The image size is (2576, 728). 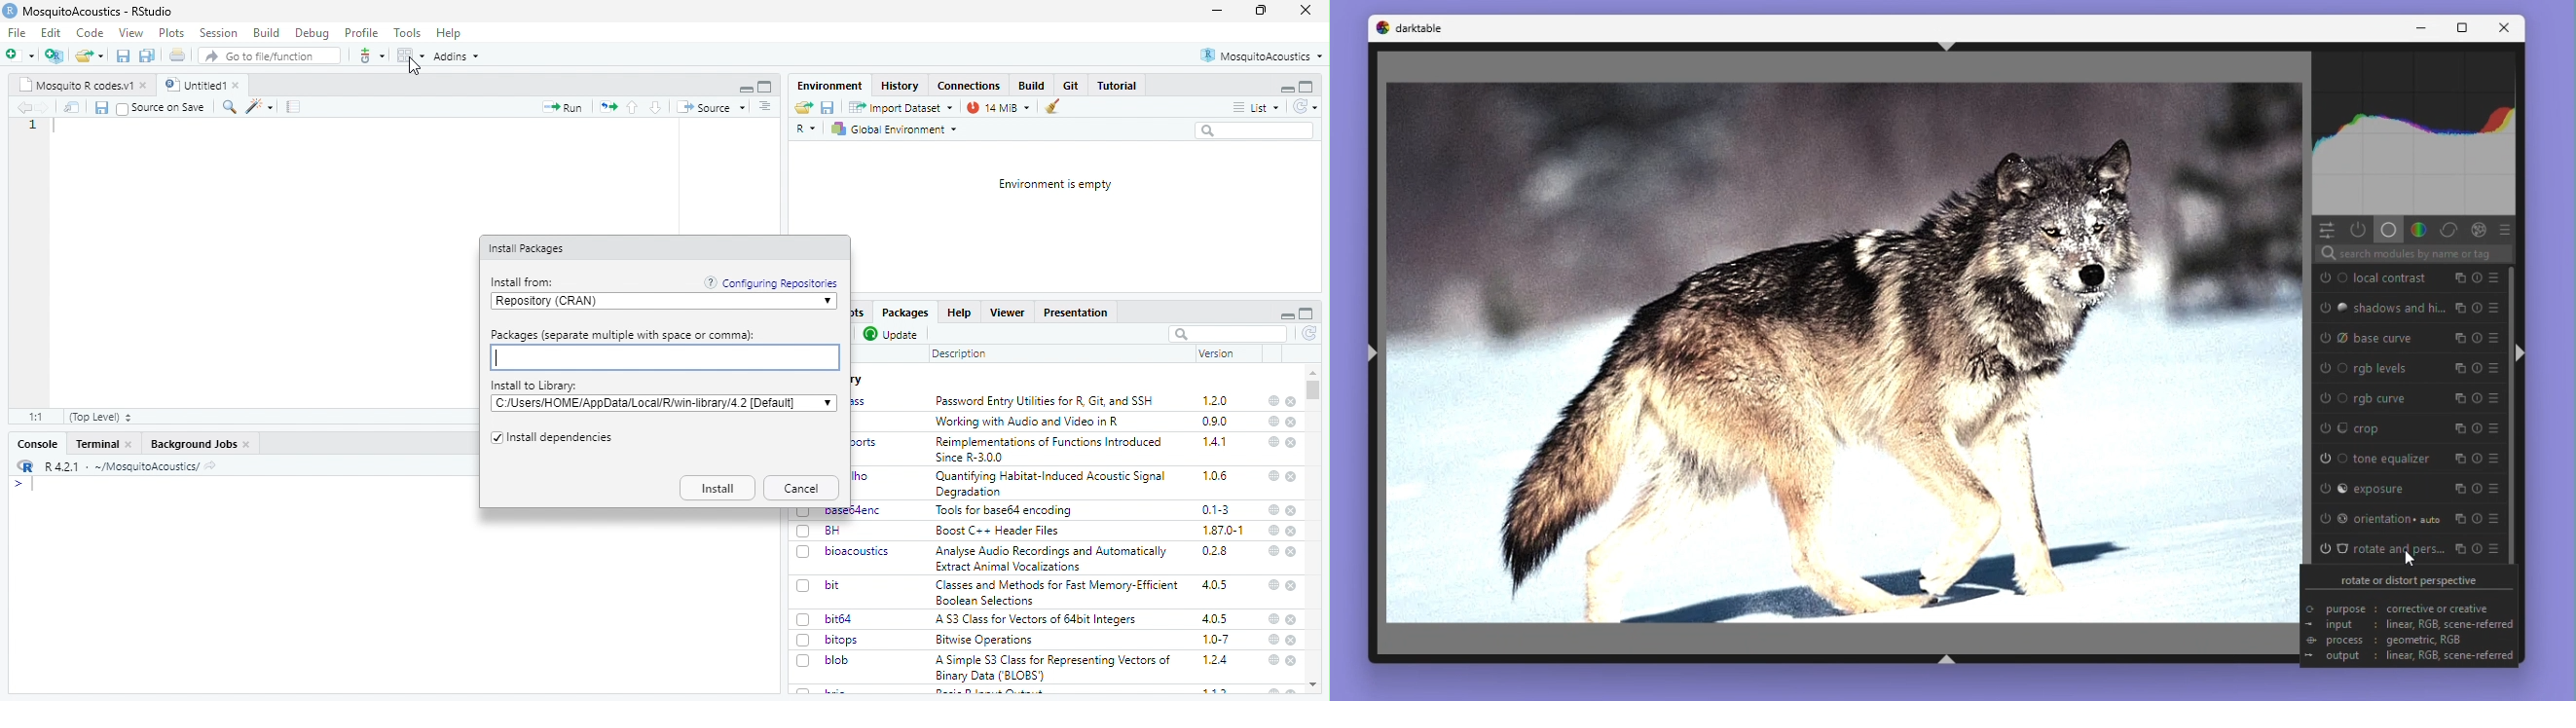 What do you see at coordinates (101, 108) in the screenshot?
I see `save` at bounding box center [101, 108].